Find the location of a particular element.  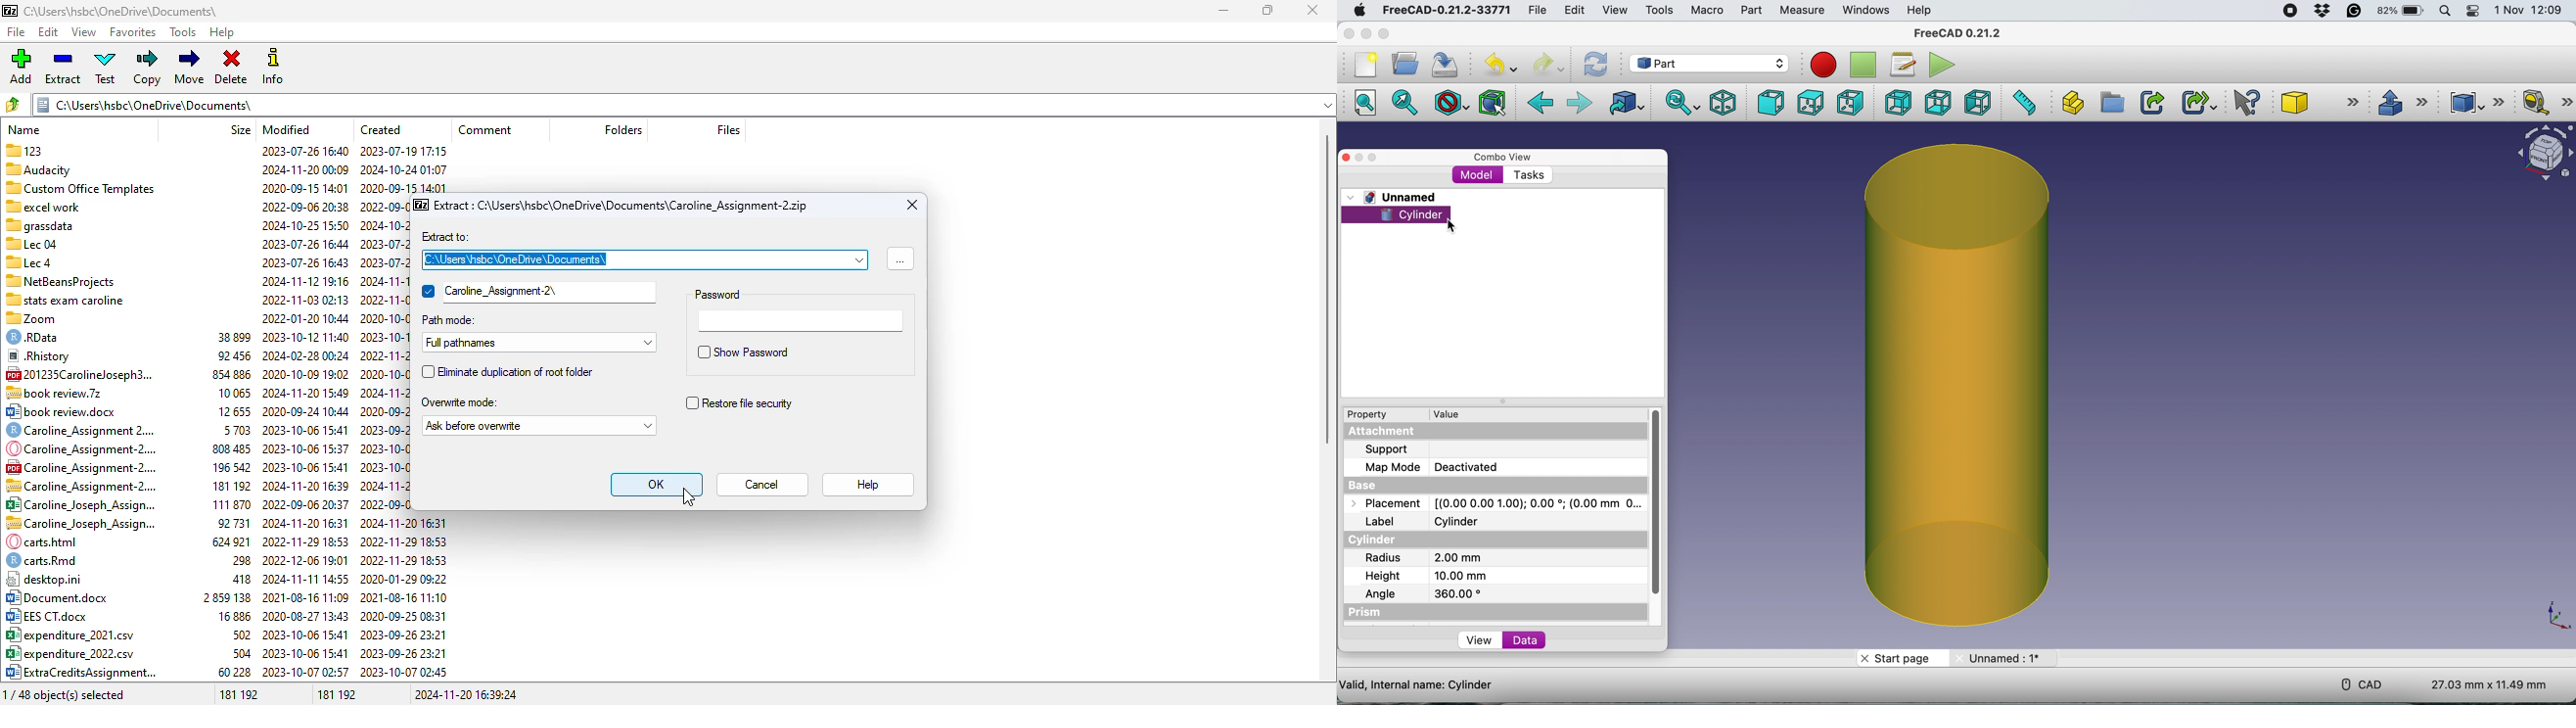

2024-11-20 16:39:24 is located at coordinates (466, 694).